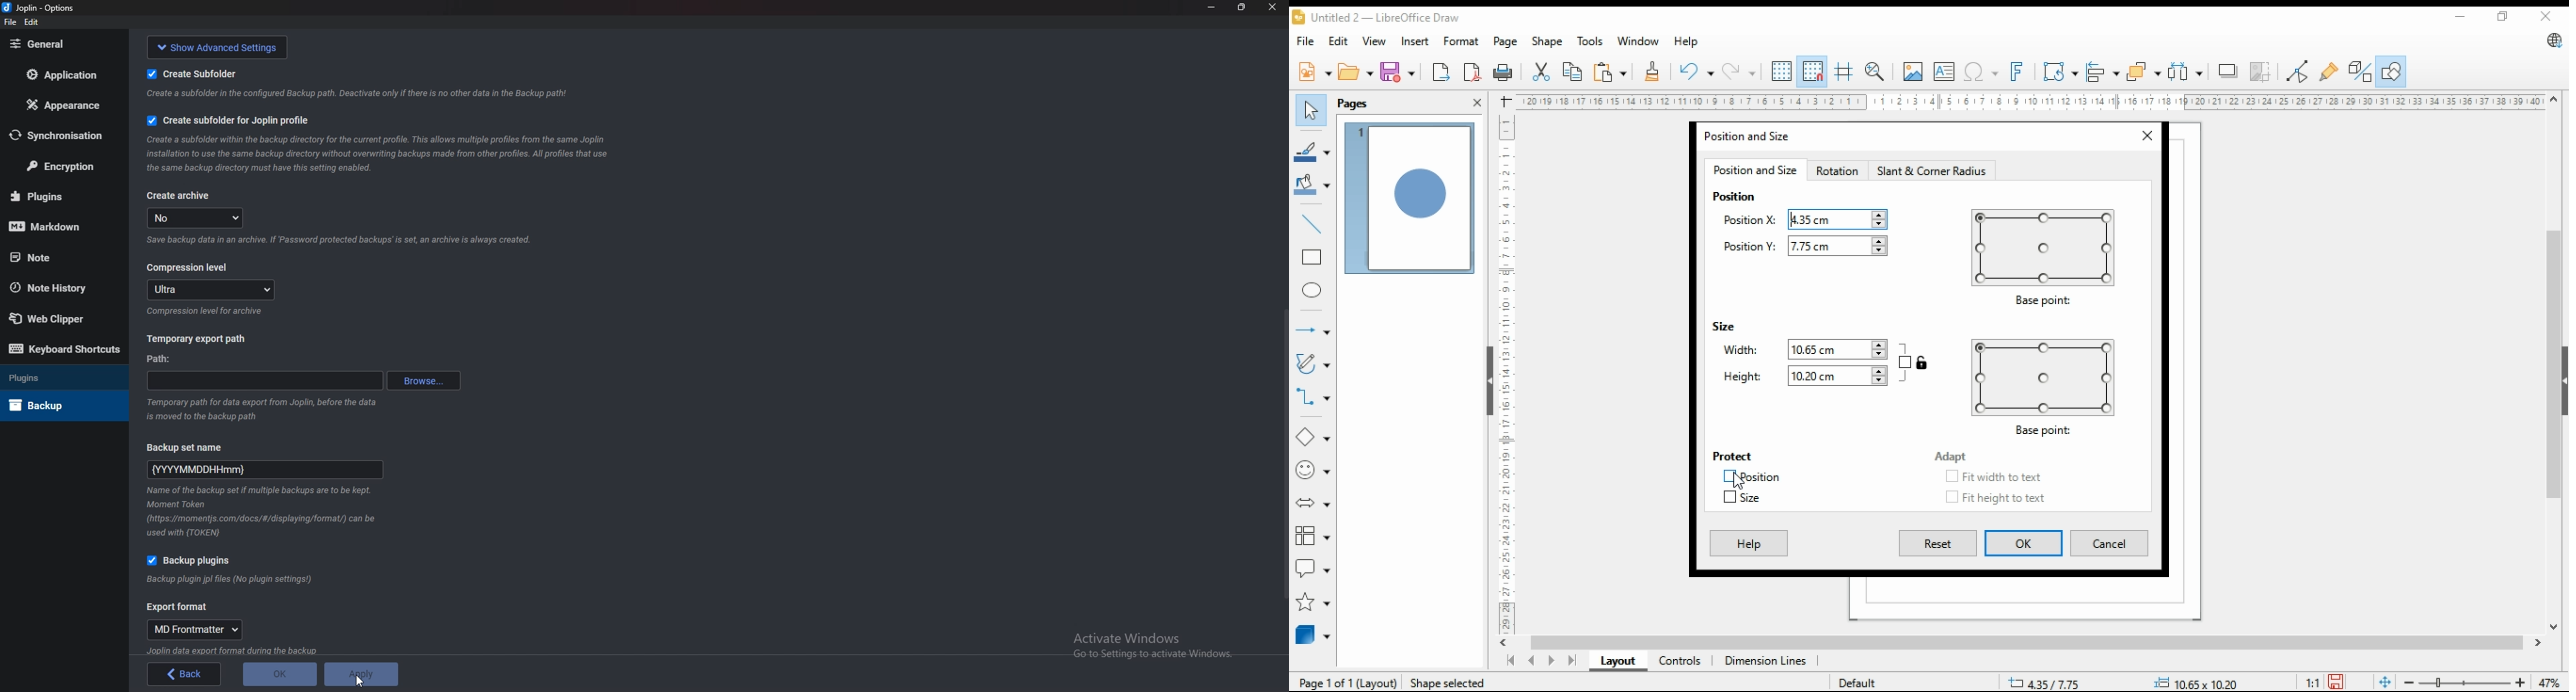 The image size is (2576, 700). What do you see at coordinates (2108, 542) in the screenshot?
I see `cancel` at bounding box center [2108, 542].